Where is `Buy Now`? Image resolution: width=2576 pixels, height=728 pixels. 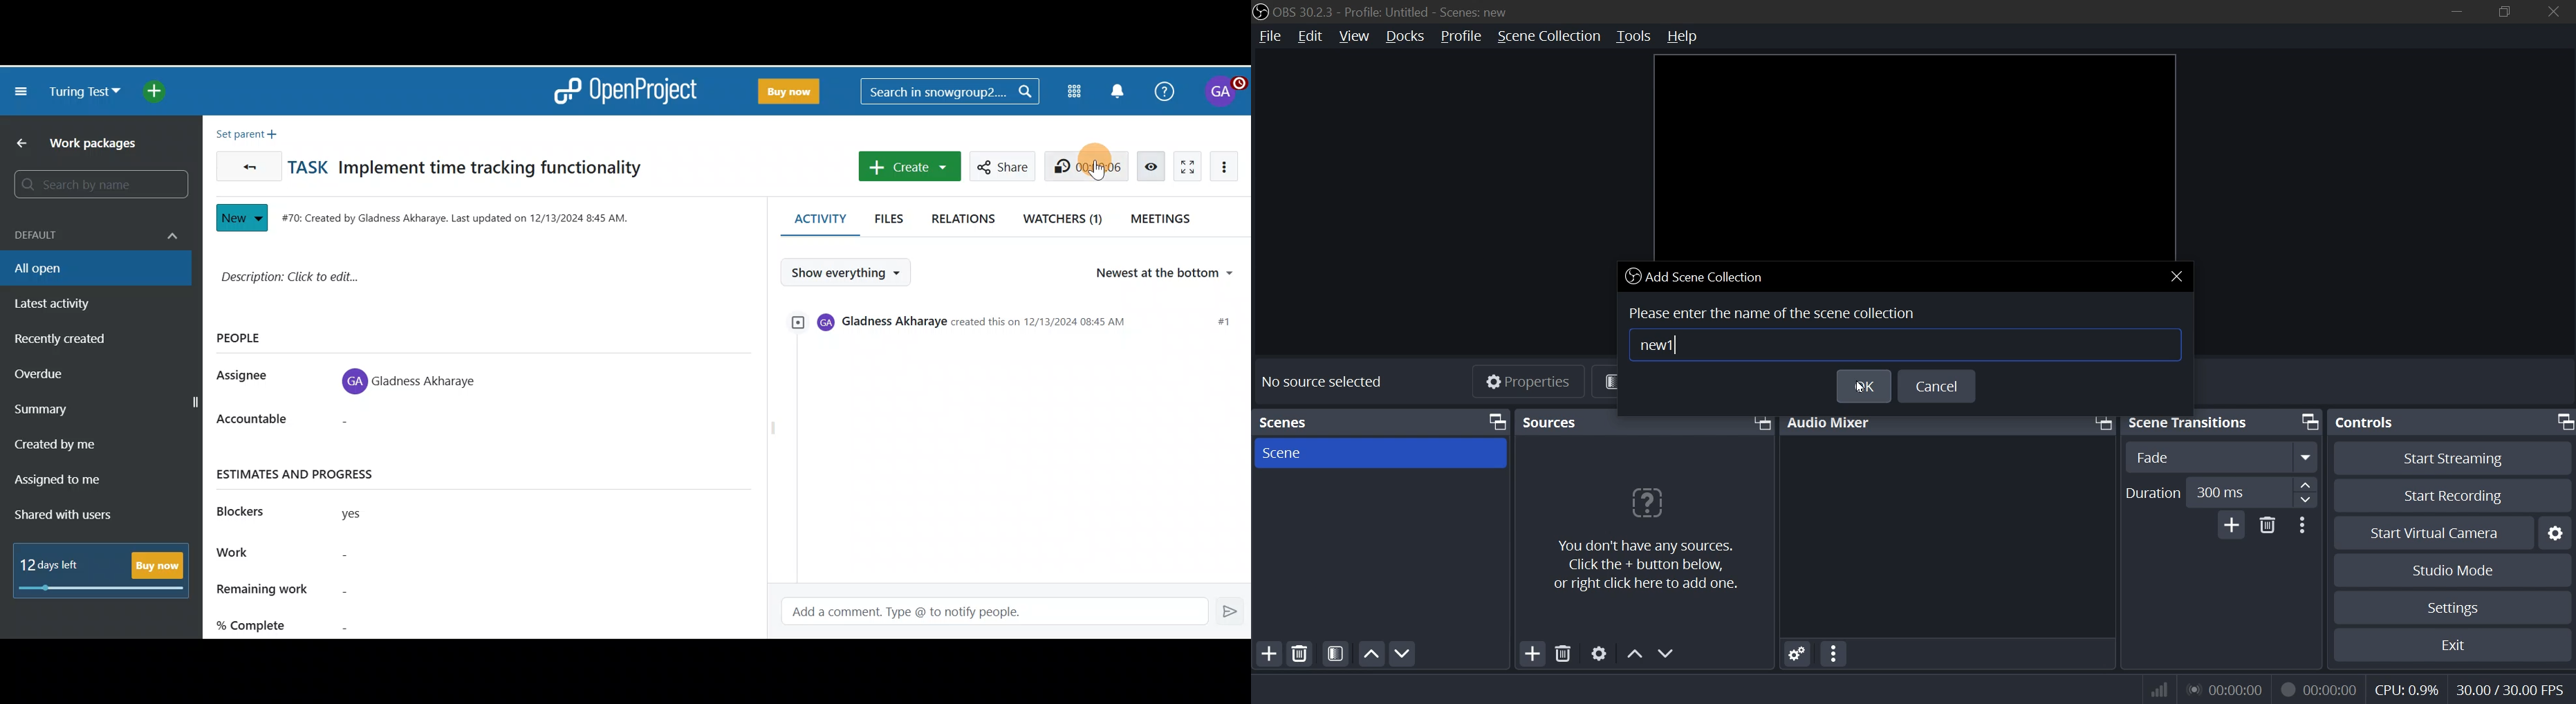 Buy Now is located at coordinates (787, 89).